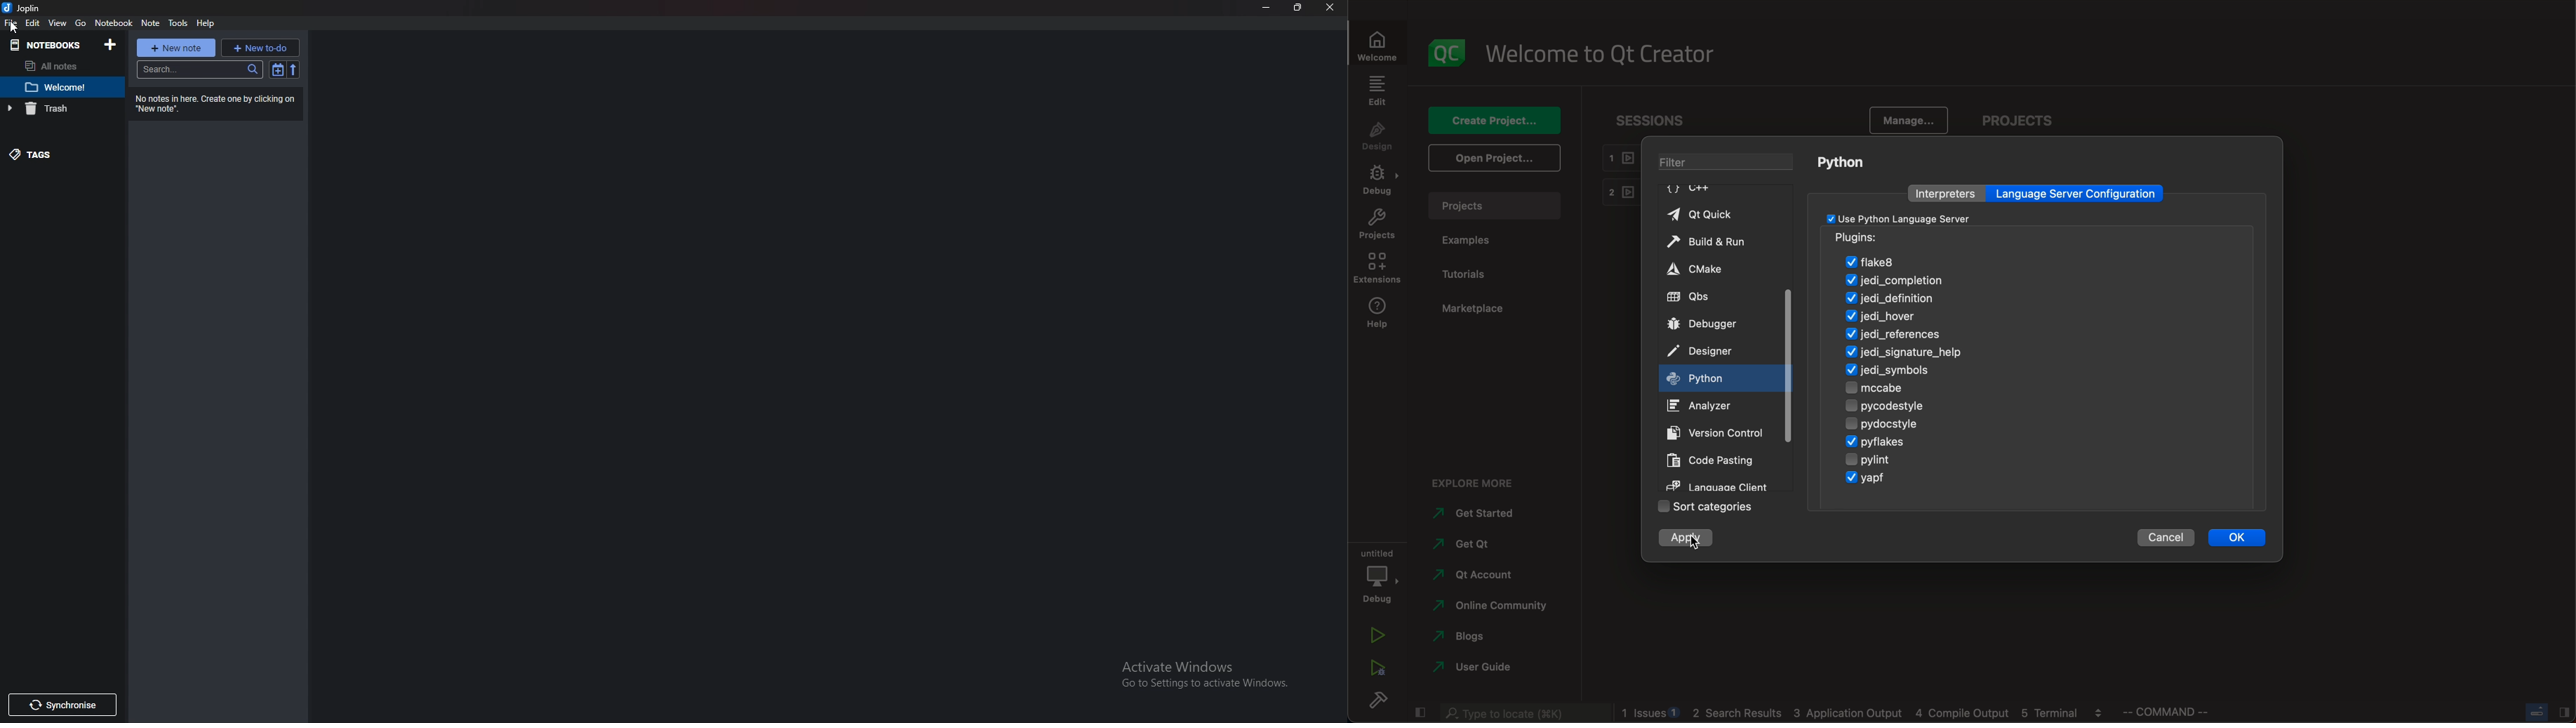 The width and height of the screenshot is (2576, 728). What do you see at coordinates (1379, 637) in the screenshot?
I see `run` at bounding box center [1379, 637].